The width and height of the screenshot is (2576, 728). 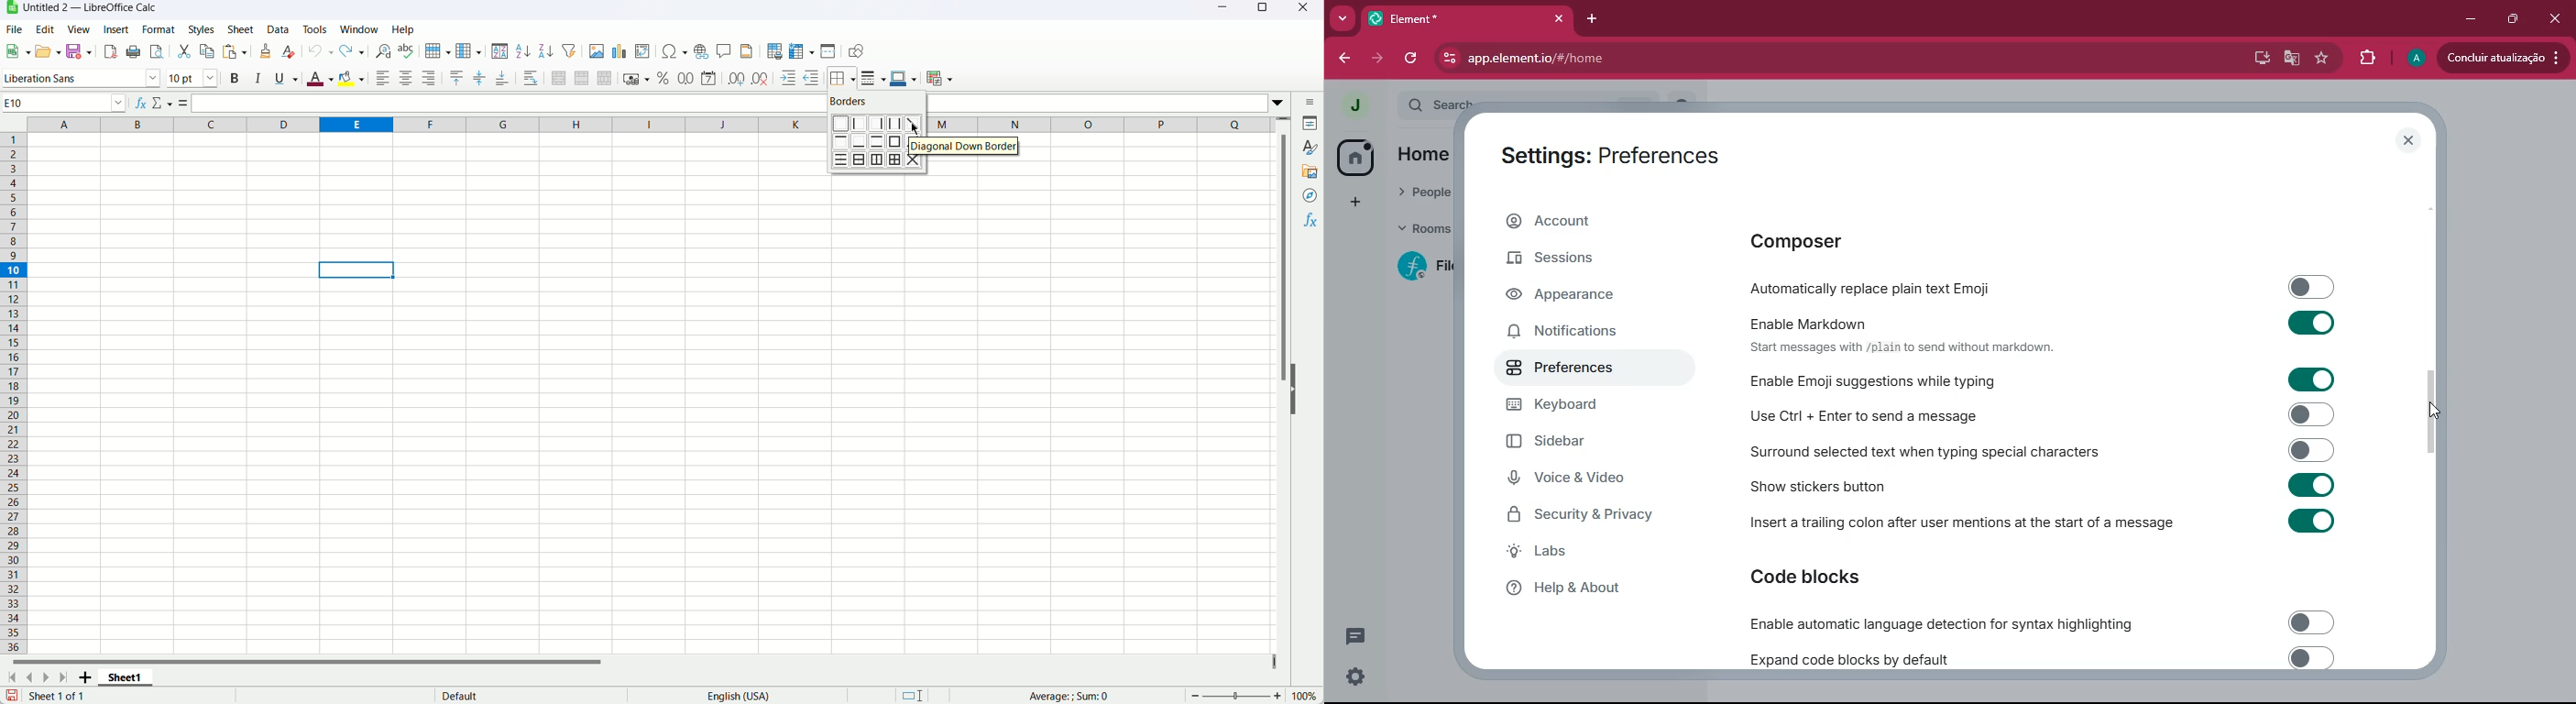 I want to click on labs, so click(x=1580, y=556).